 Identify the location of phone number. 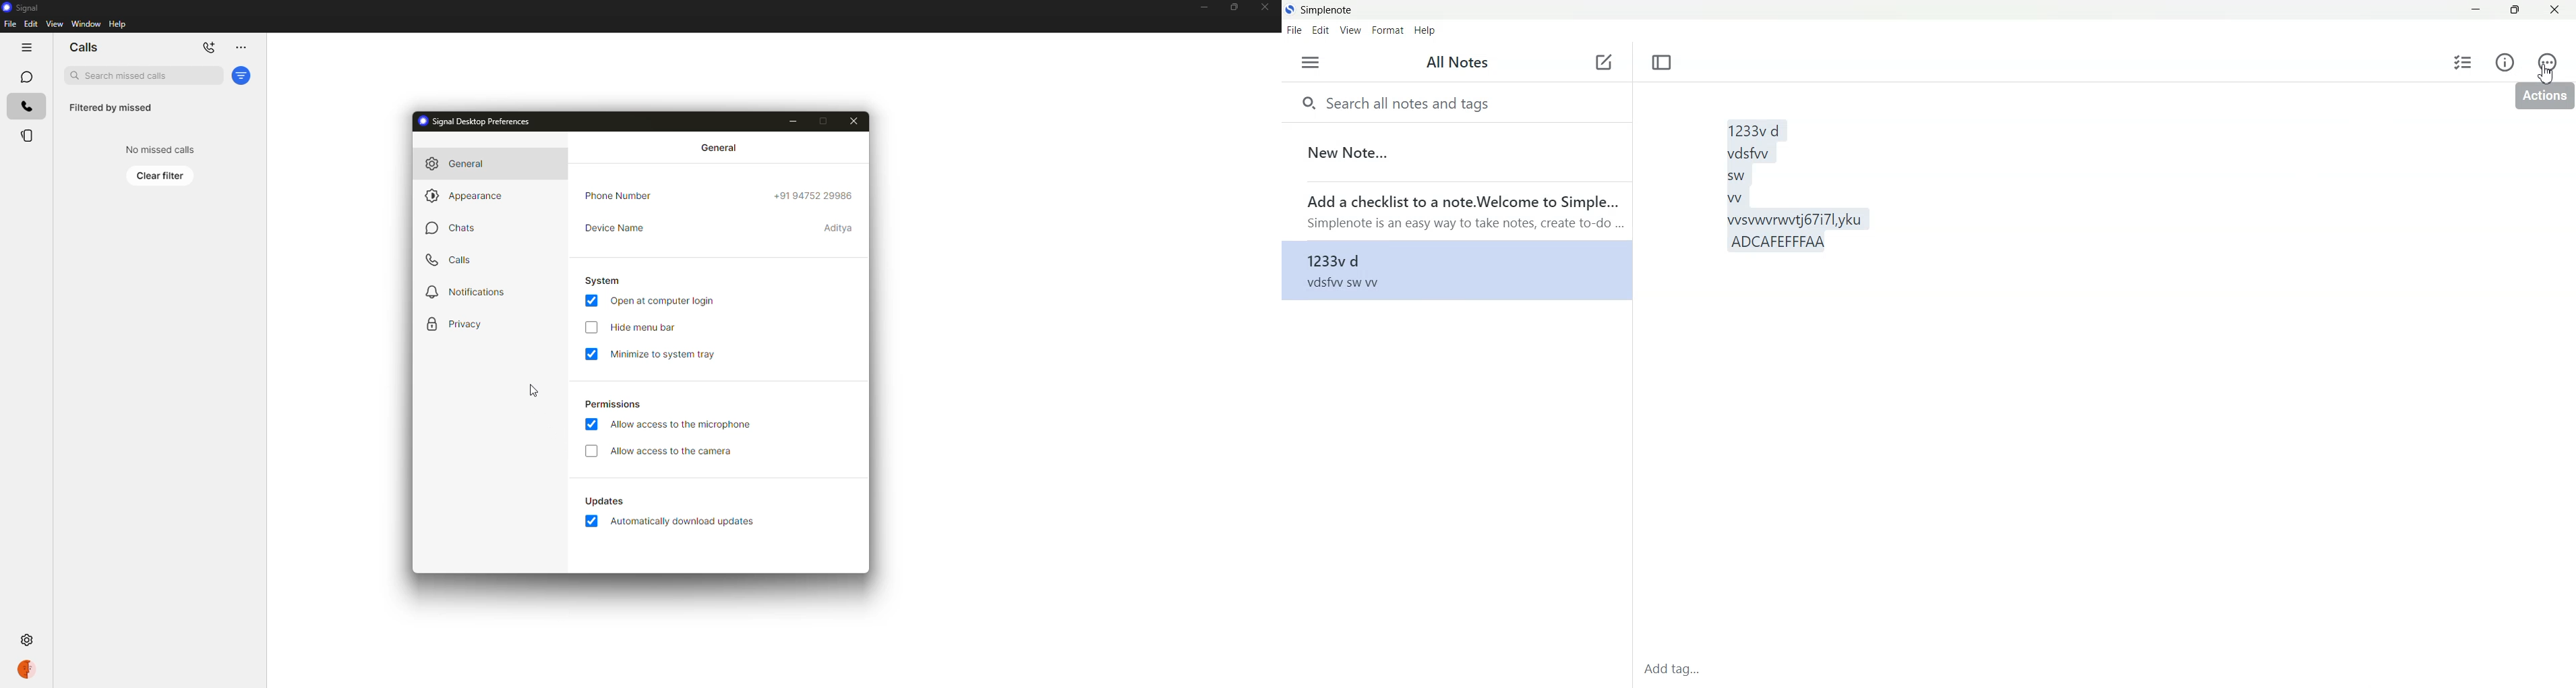
(815, 195).